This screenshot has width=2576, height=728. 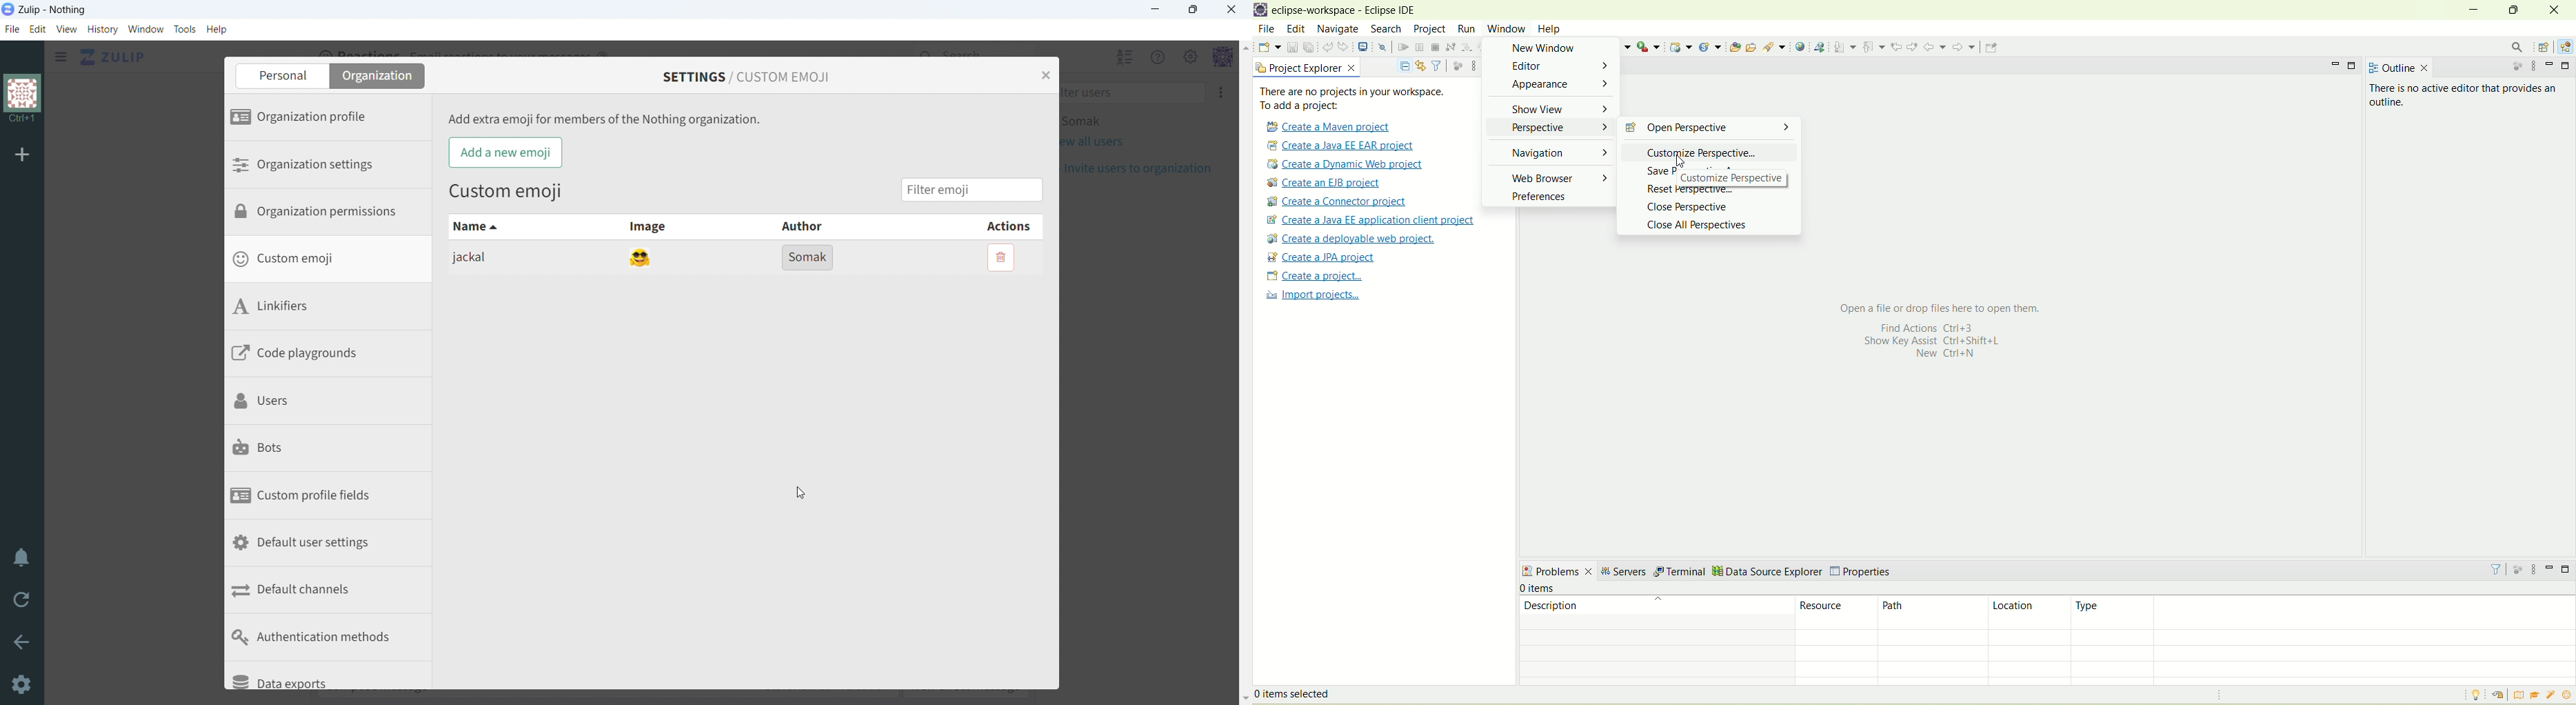 What do you see at coordinates (656, 228) in the screenshot?
I see `image` at bounding box center [656, 228].